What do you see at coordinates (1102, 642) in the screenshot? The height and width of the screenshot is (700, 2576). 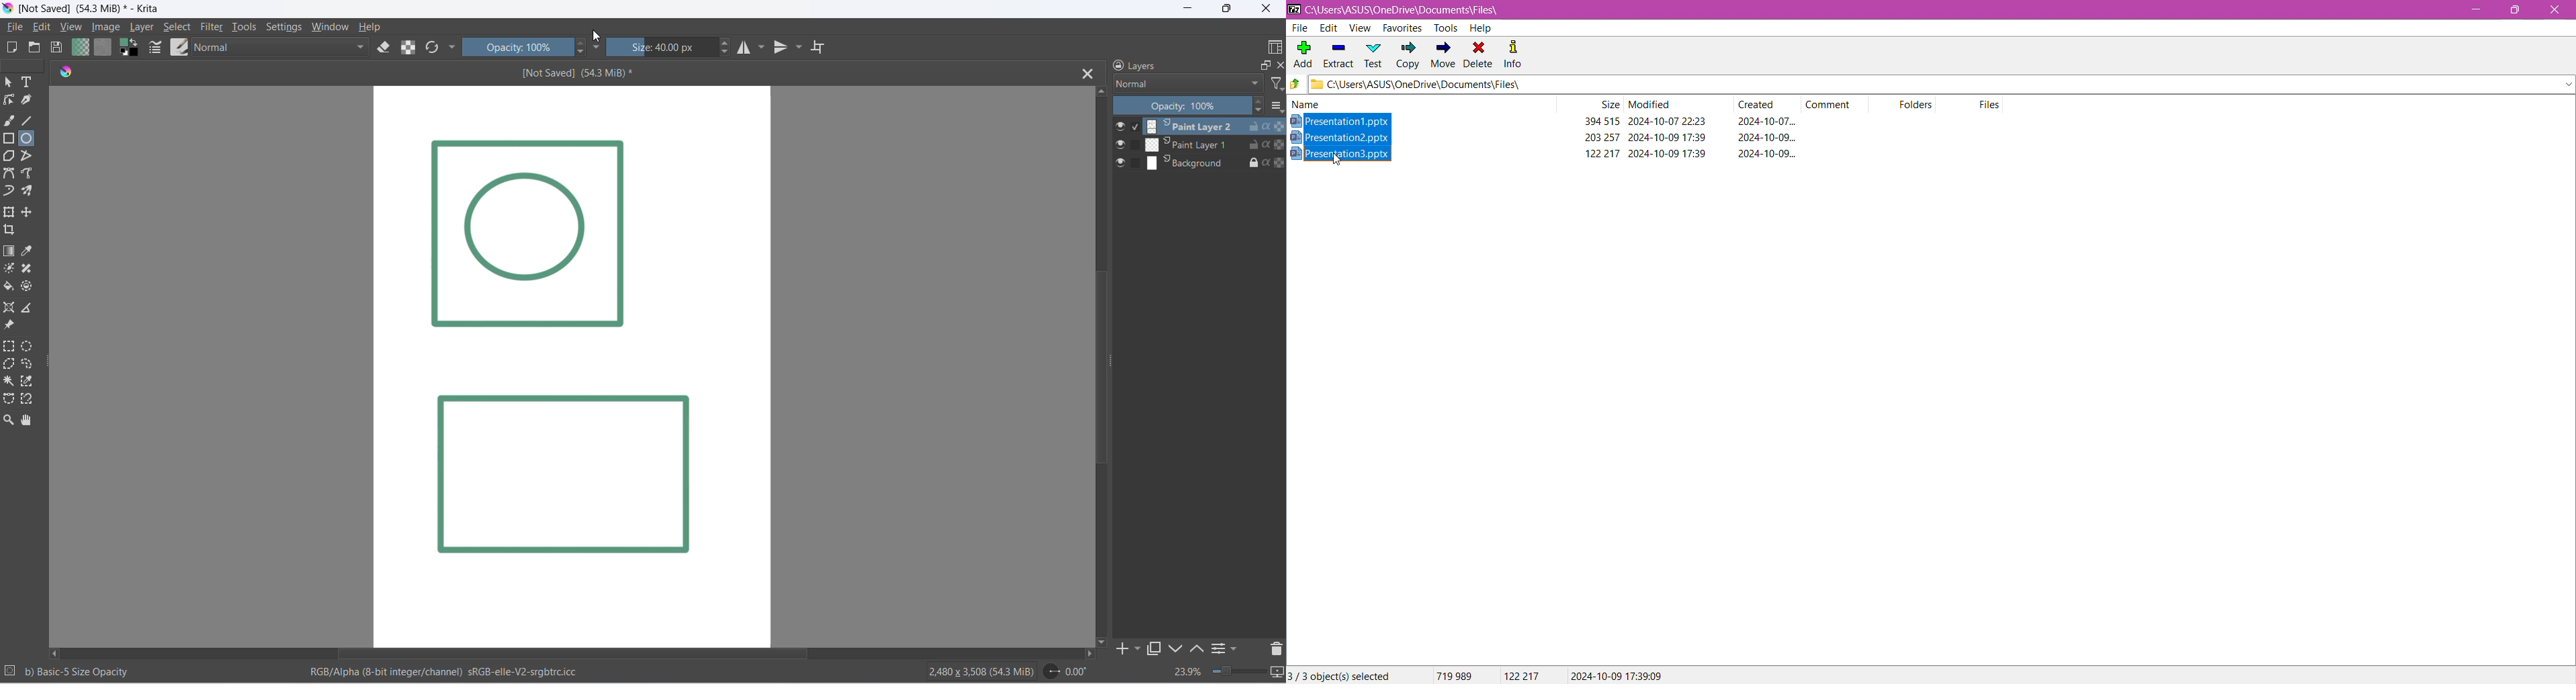 I see `move down ` at bounding box center [1102, 642].